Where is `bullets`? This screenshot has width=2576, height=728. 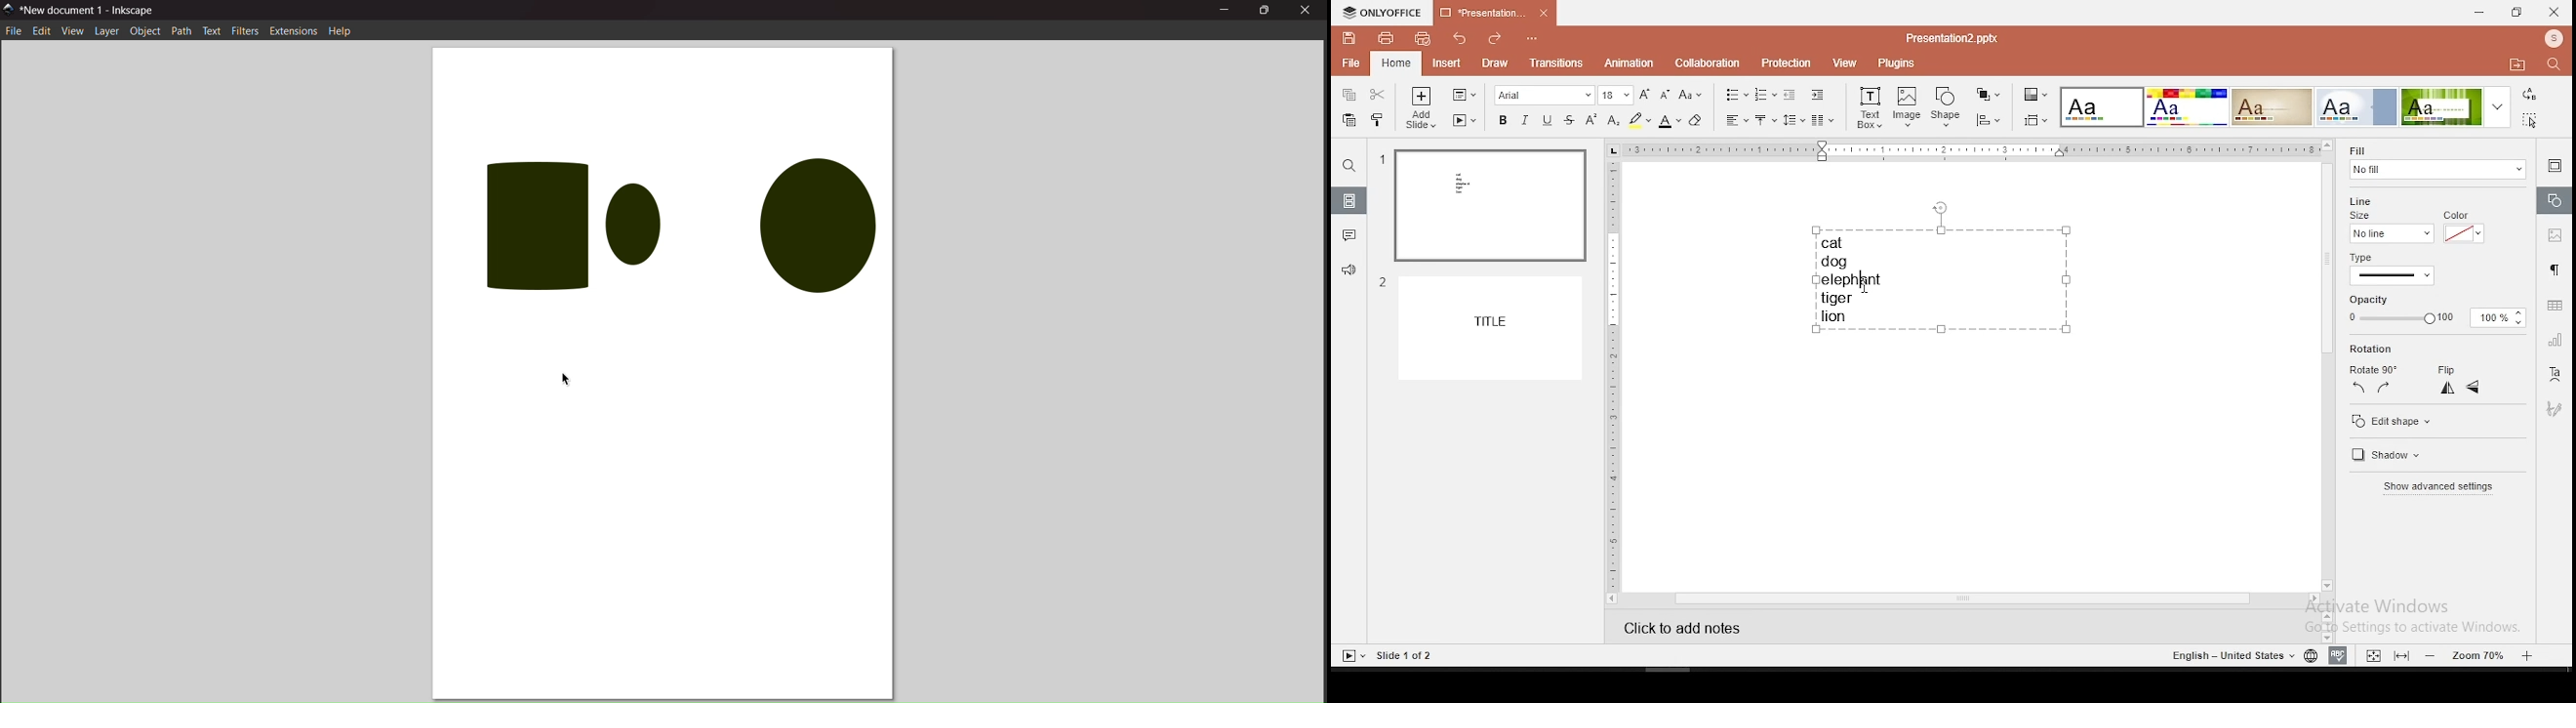 bullets is located at coordinates (1736, 95).